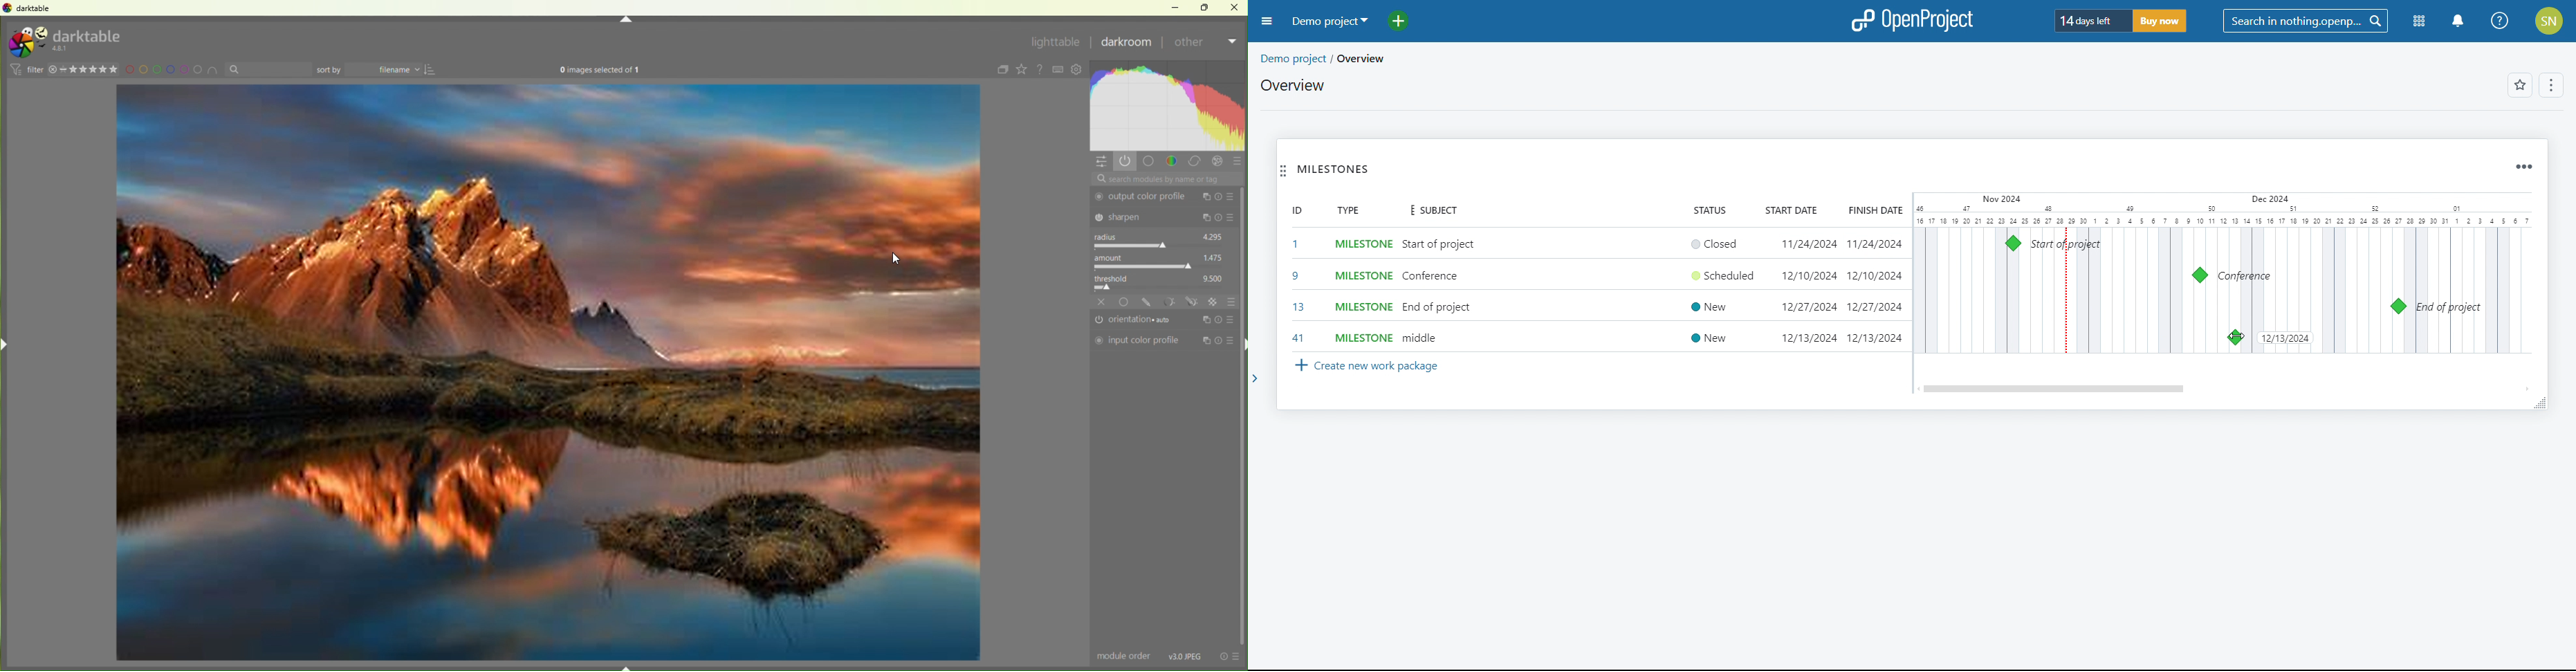 The image size is (2576, 672). I want to click on add project, so click(1406, 21).